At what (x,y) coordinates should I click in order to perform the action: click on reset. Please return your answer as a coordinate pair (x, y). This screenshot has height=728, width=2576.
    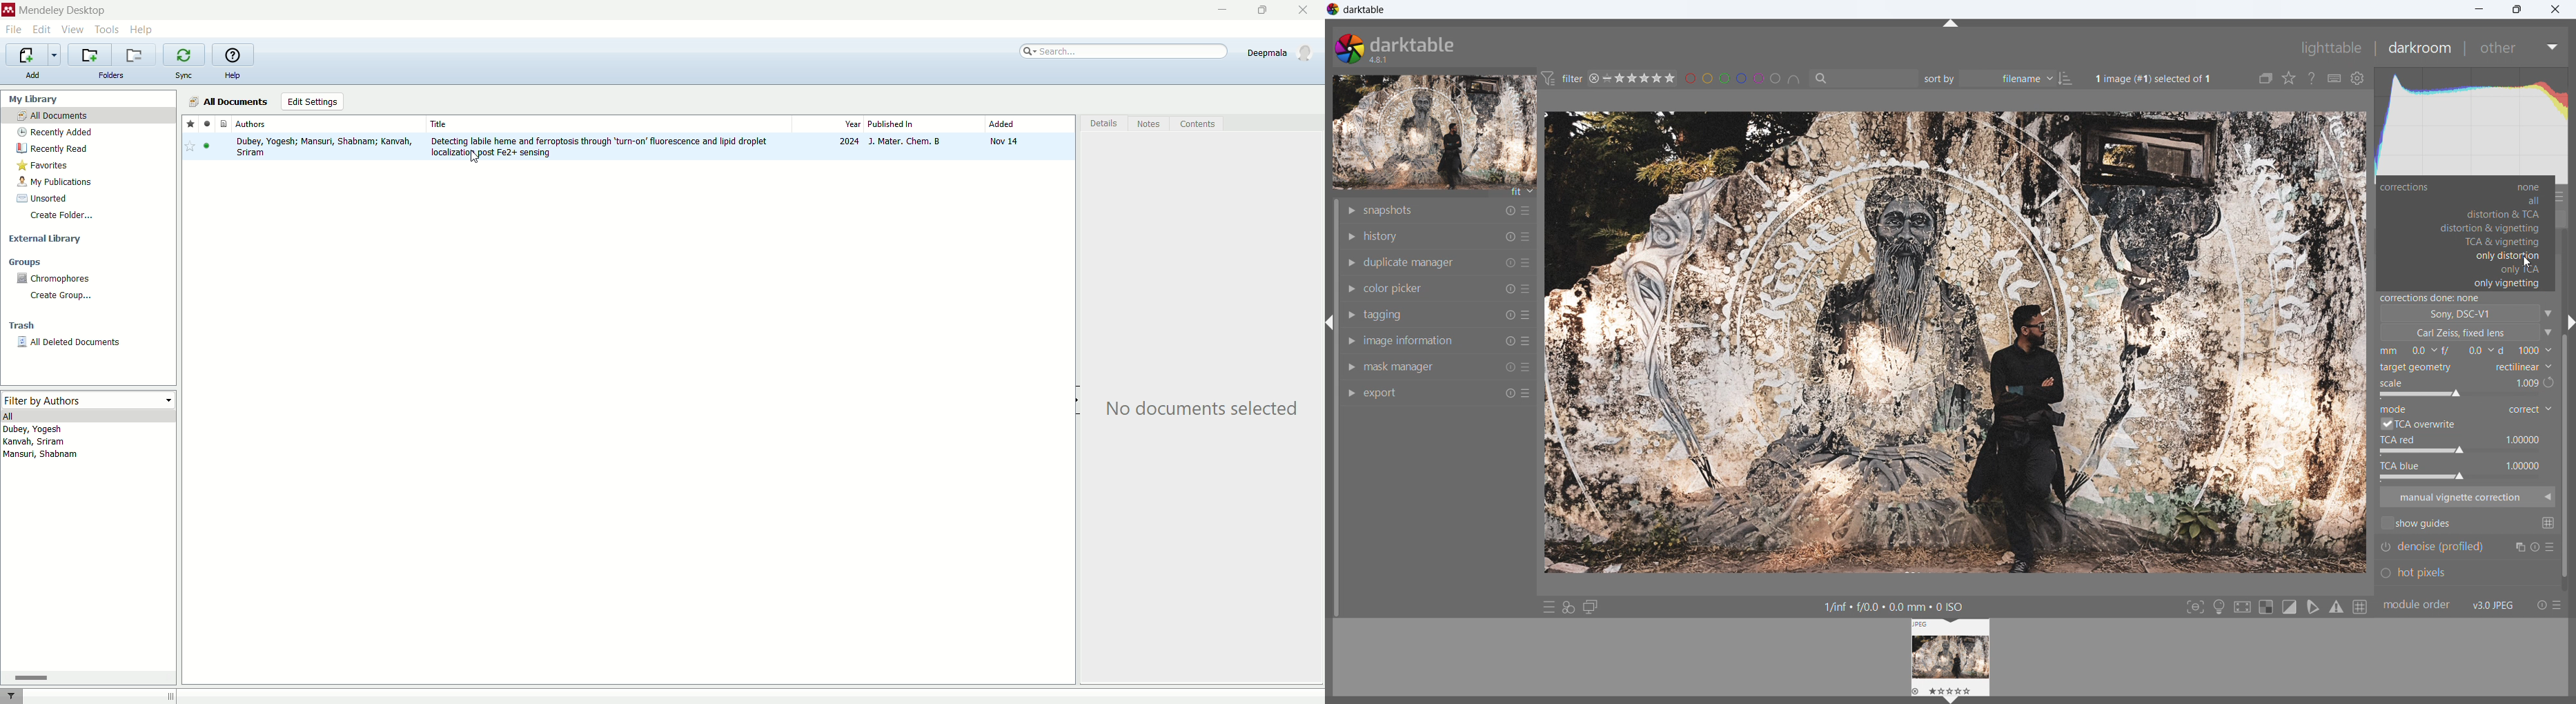
    Looking at the image, I should click on (1510, 237).